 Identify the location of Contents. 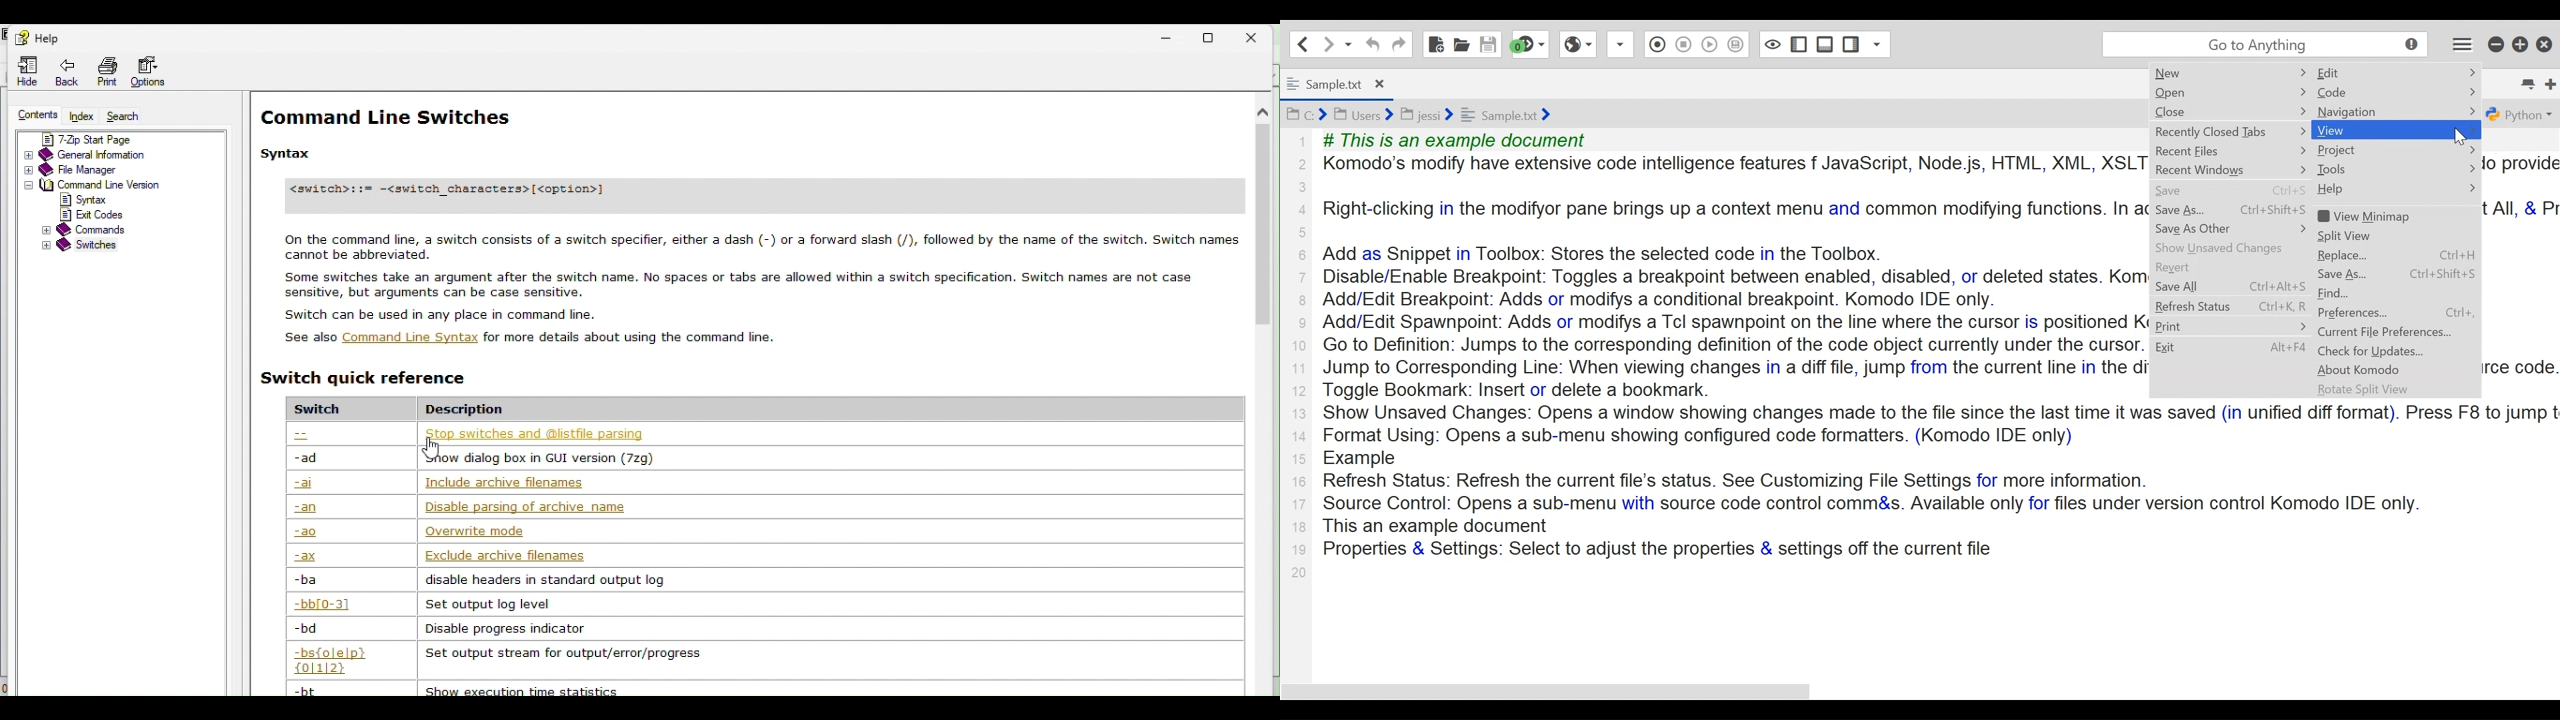
(36, 116).